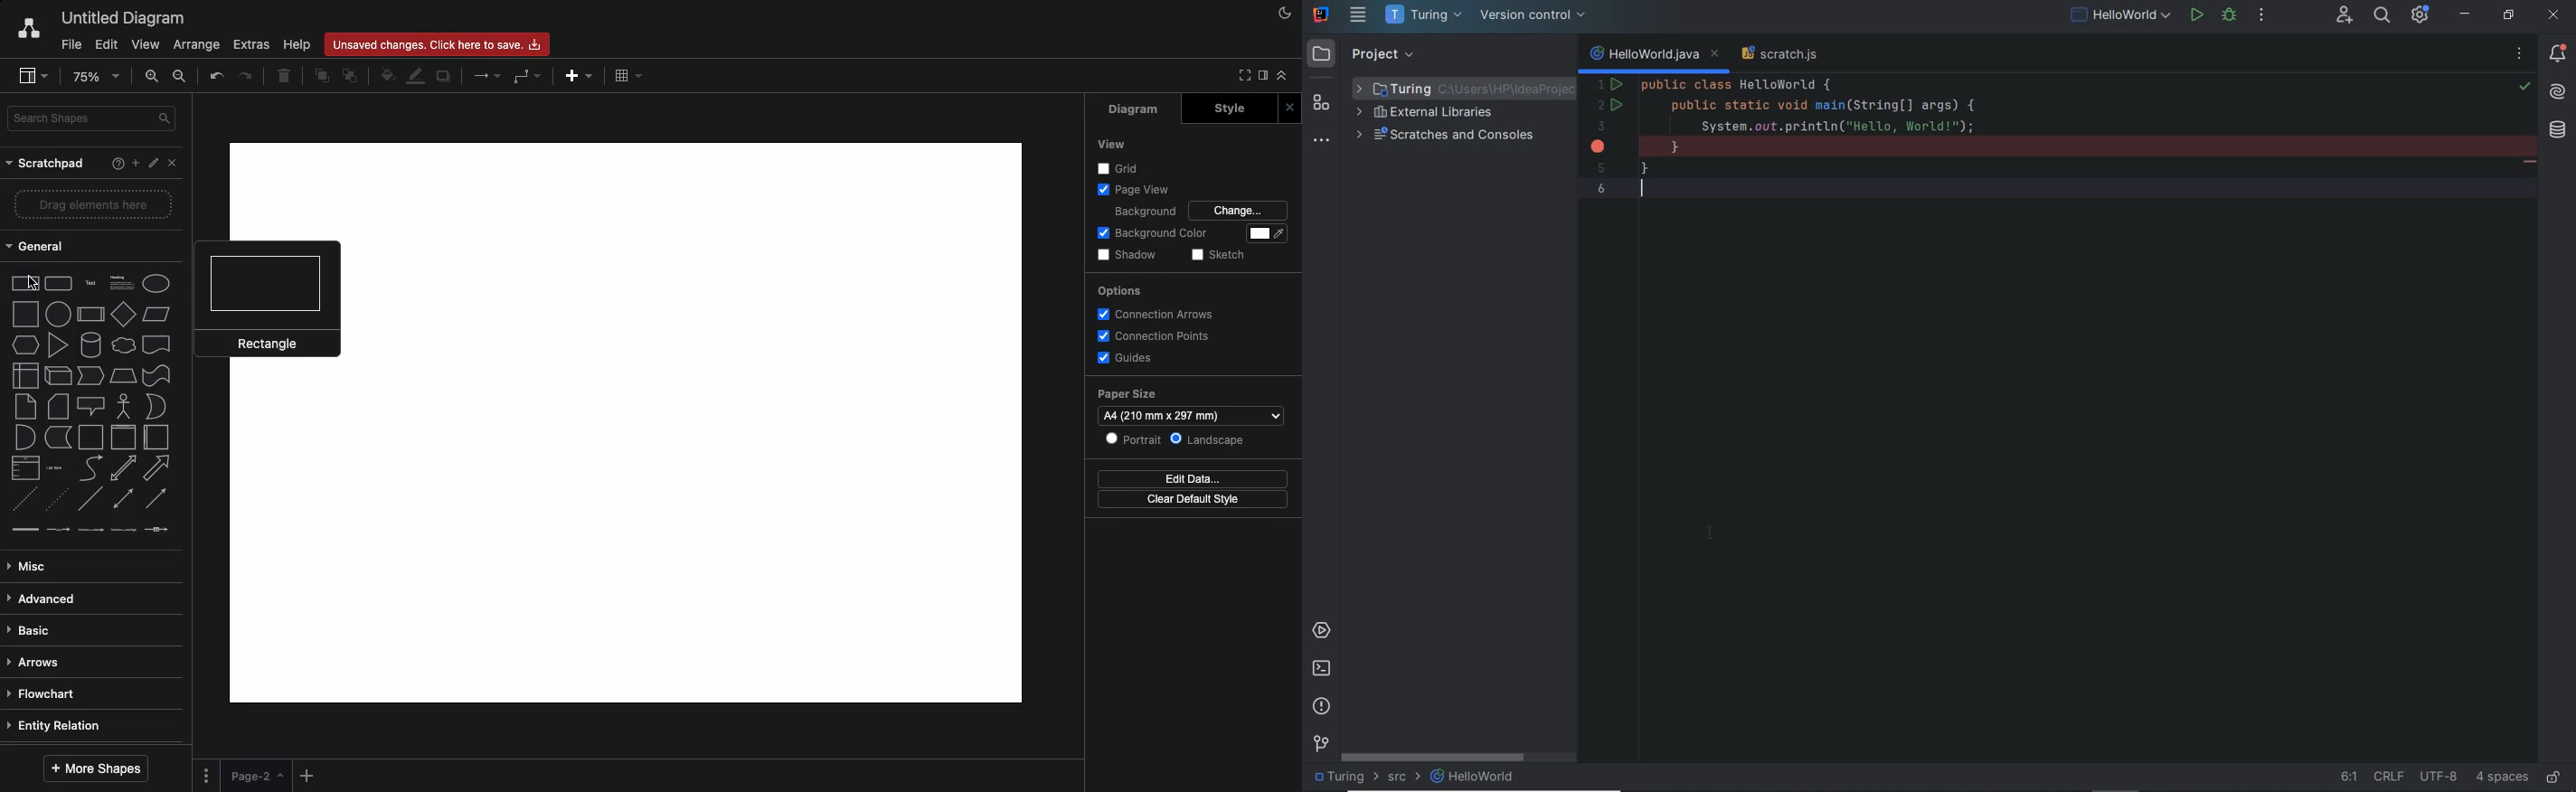  I want to click on Waypoints, so click(525, 77).